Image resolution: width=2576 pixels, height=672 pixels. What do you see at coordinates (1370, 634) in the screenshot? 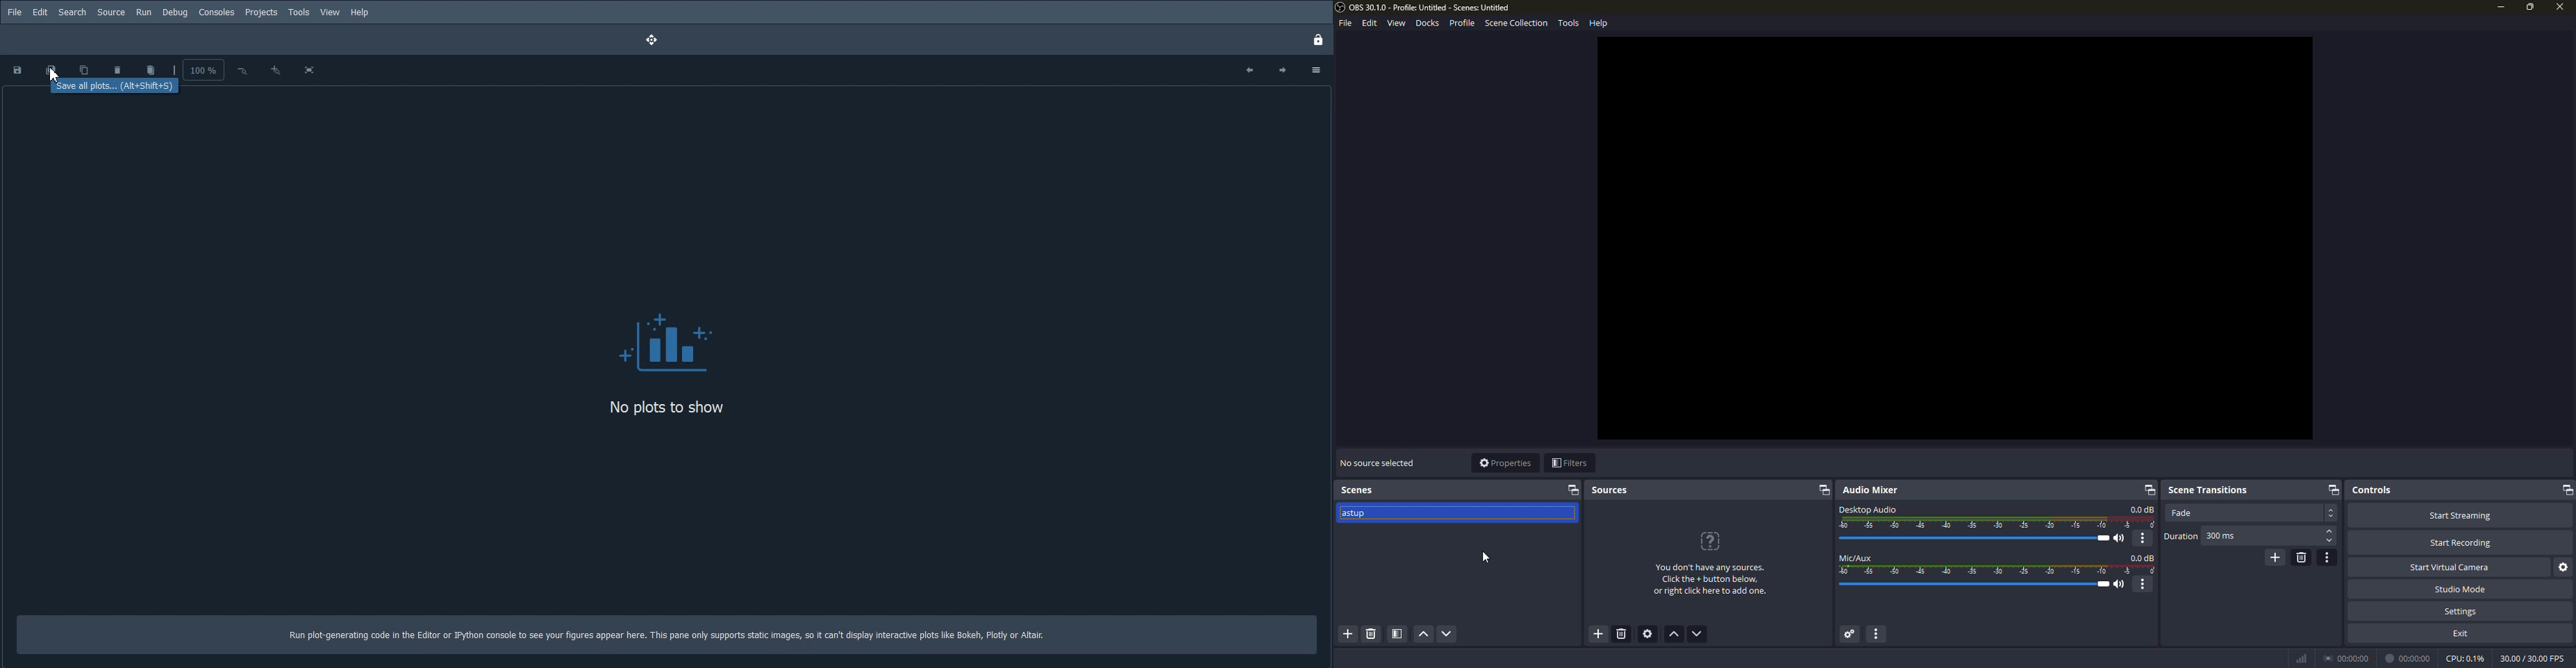
I see `remove selected scene` at bounding box center [1370, 634].